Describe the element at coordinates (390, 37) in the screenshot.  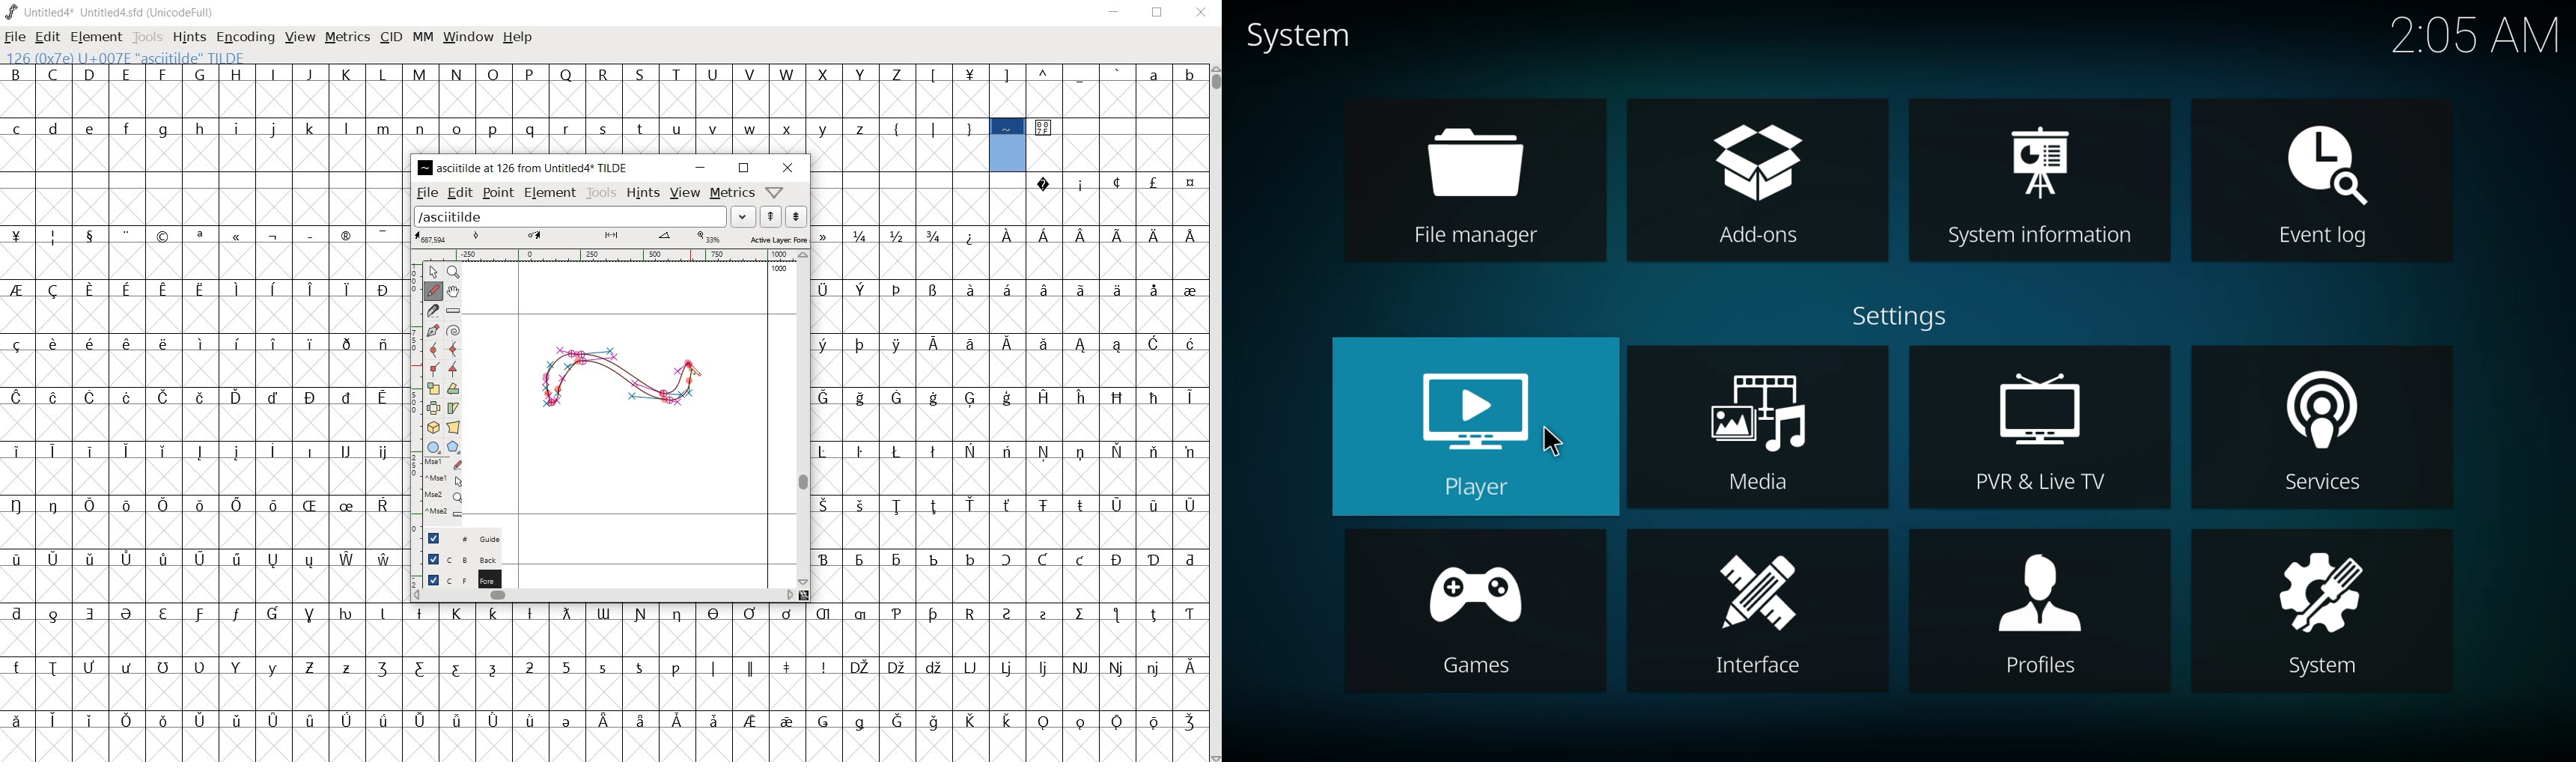
I see `CID` at that location.